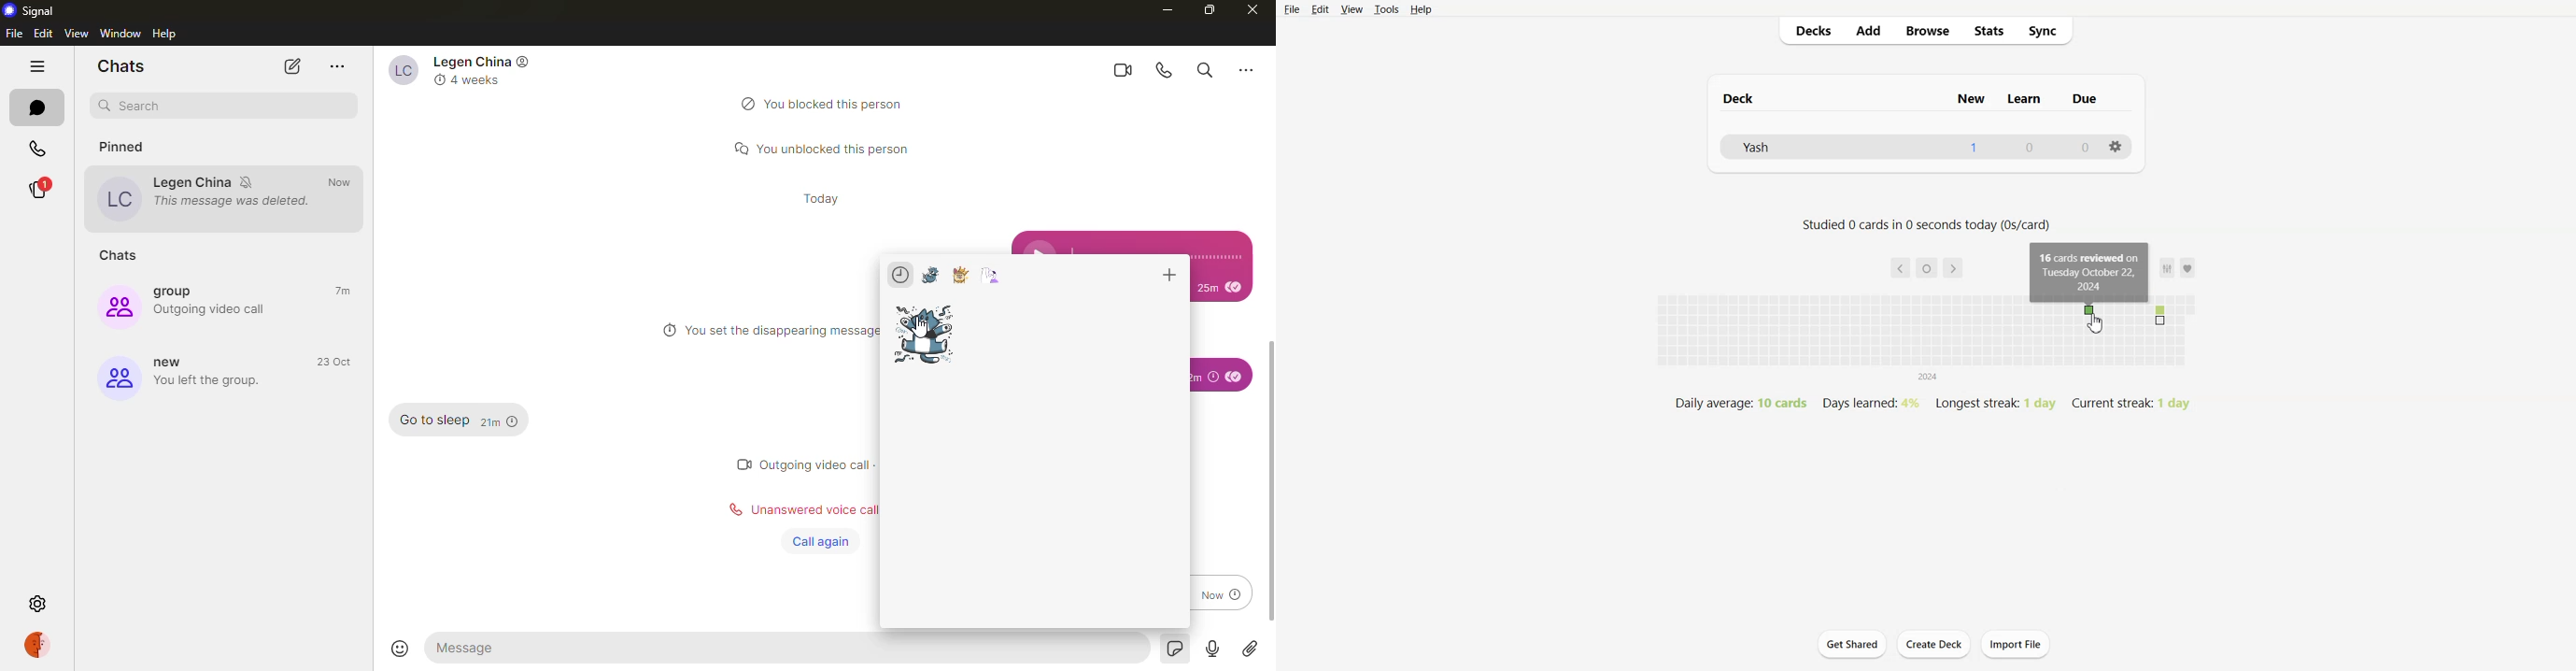 This screenshot has width=2576, height=672. I want to click on video call logo, so click(742, 464).